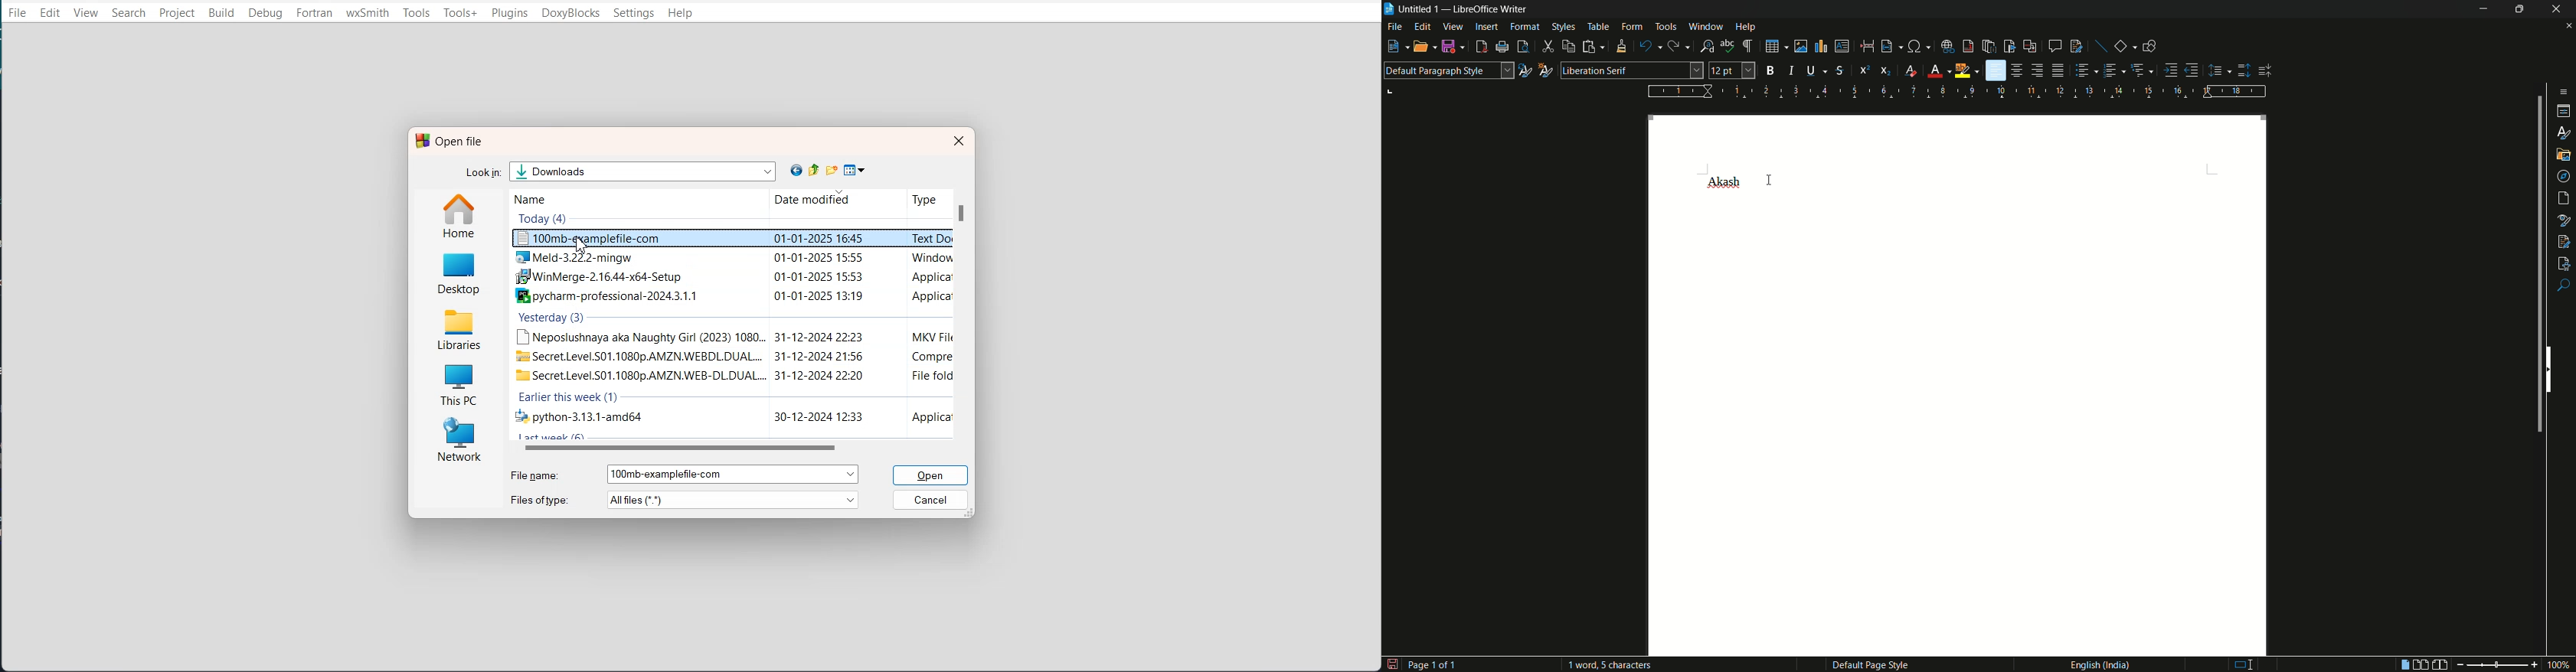 The height and width of the screenshot is (672, 2576). Describe the element at coordinates (685, 500) in the screenshot. I see `File Type: All files` at that location.